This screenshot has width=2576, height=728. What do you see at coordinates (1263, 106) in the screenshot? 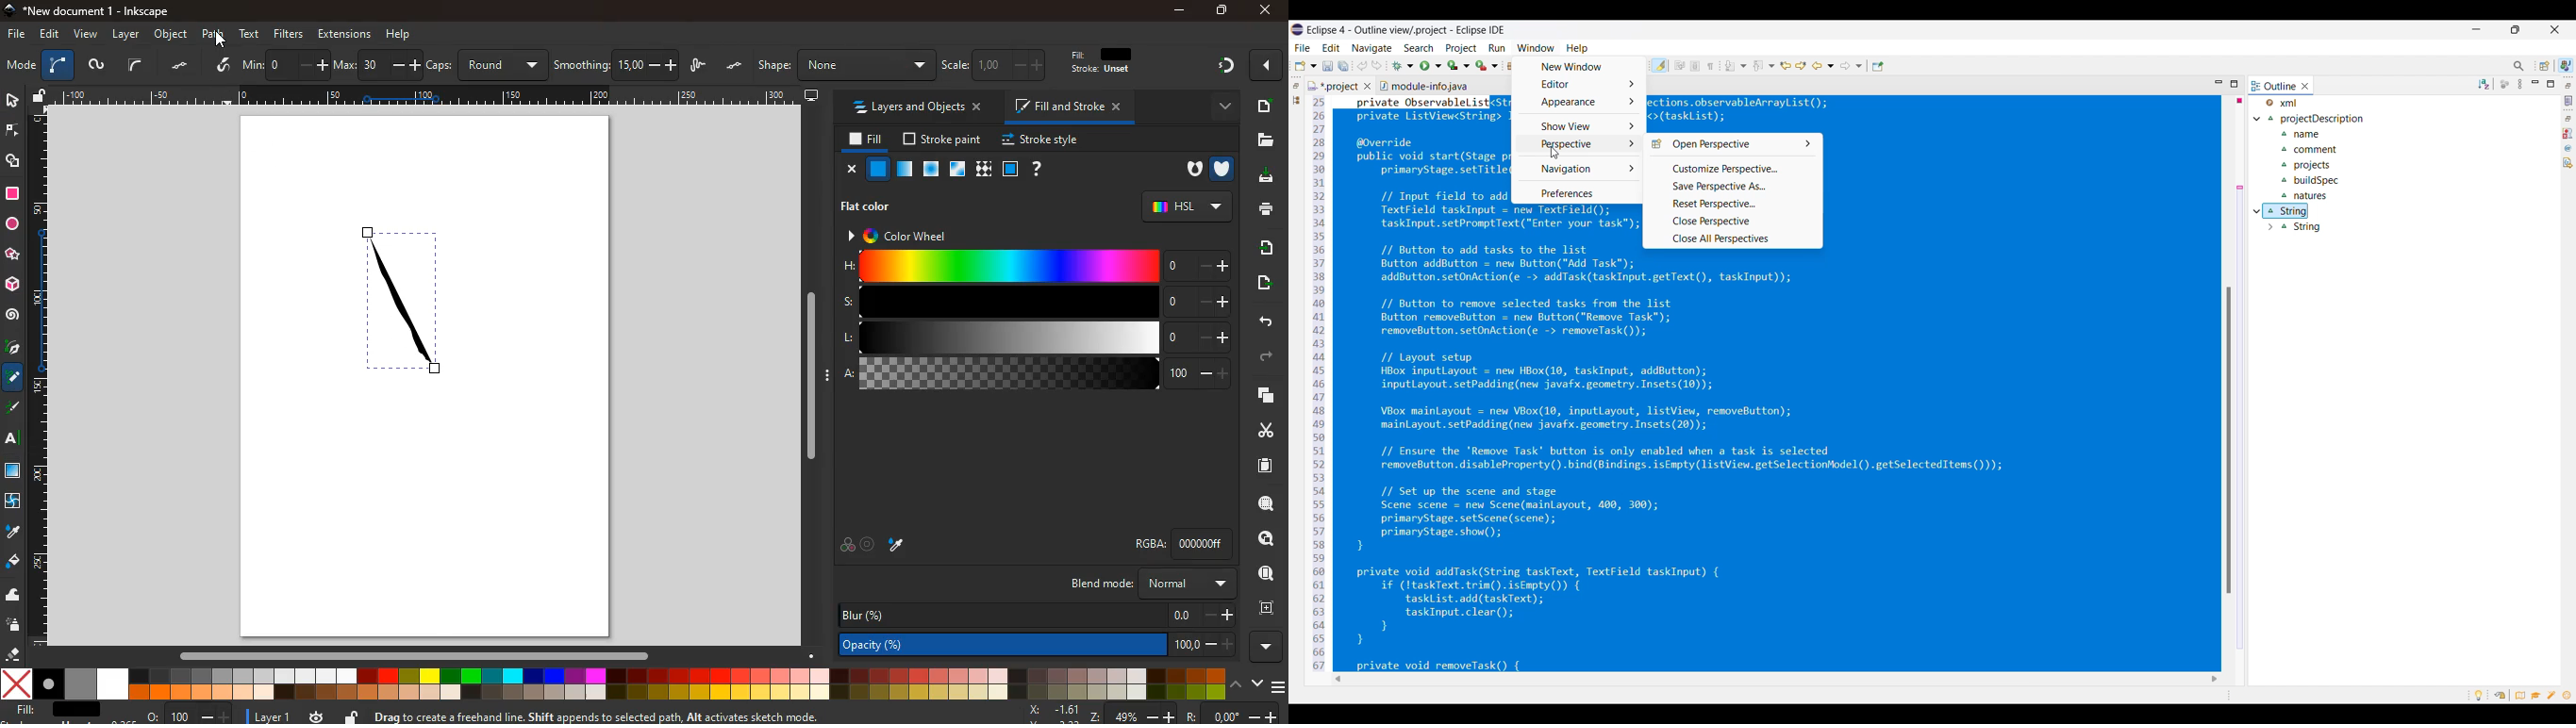
I see `document` at bounding box center [1263, 106].